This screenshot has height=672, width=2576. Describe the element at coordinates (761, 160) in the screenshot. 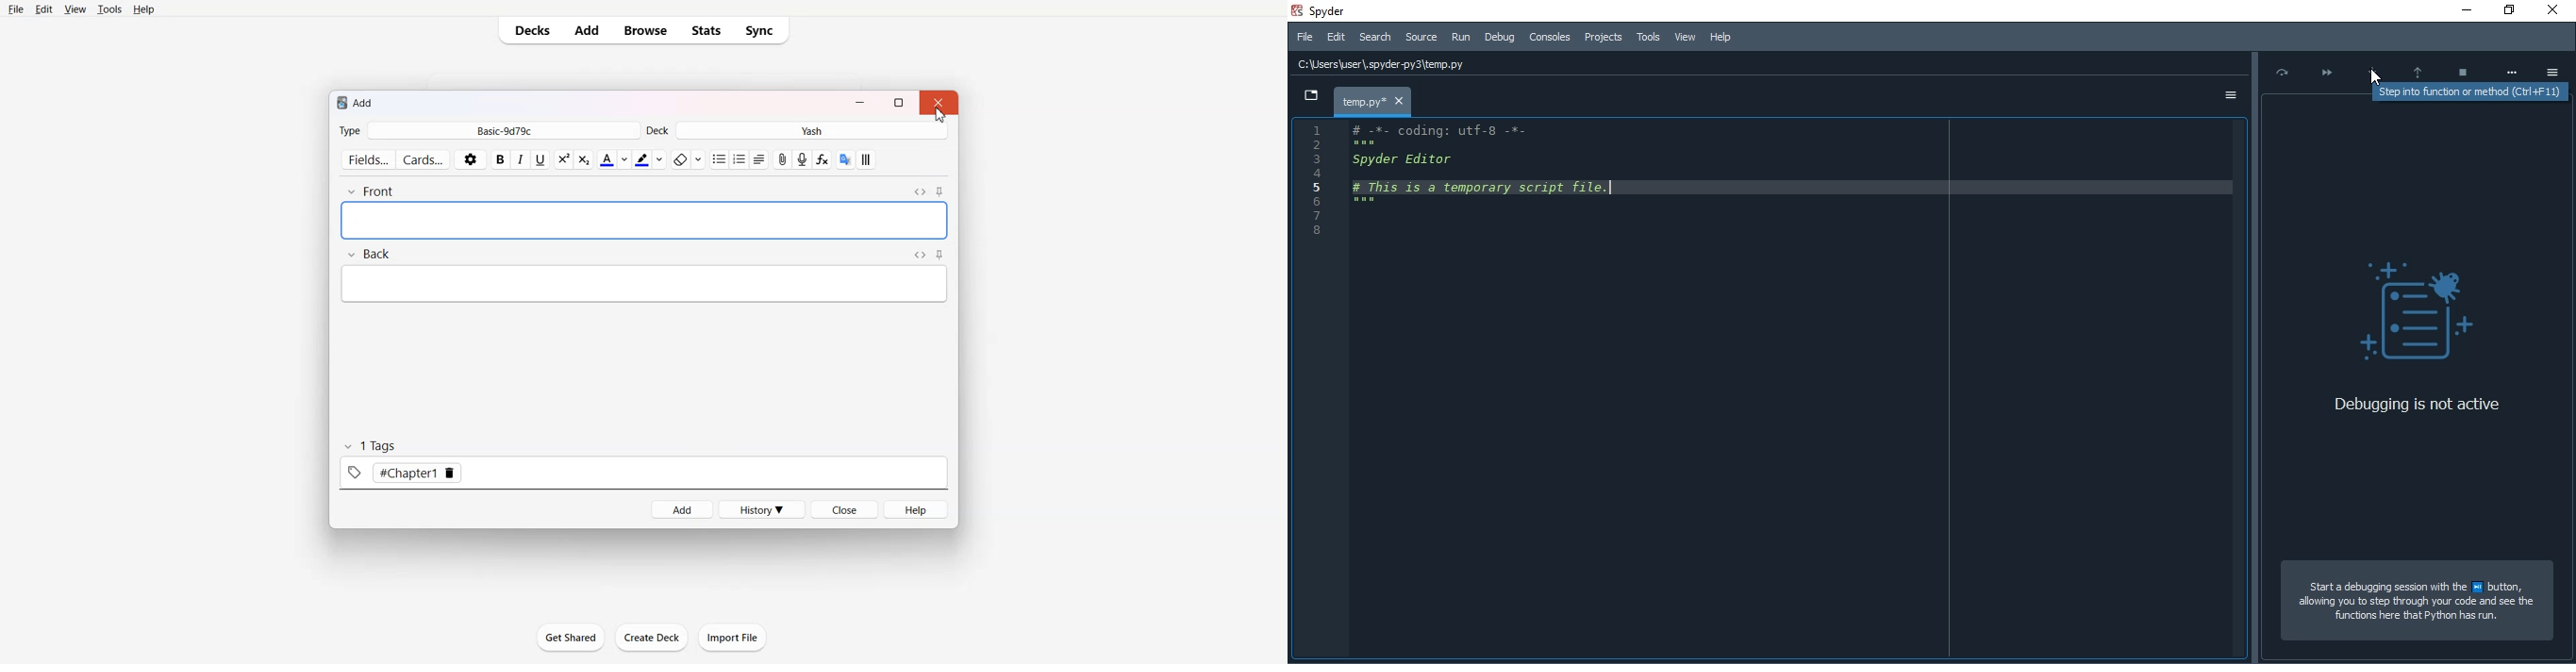

I see `Alignment` at that location.